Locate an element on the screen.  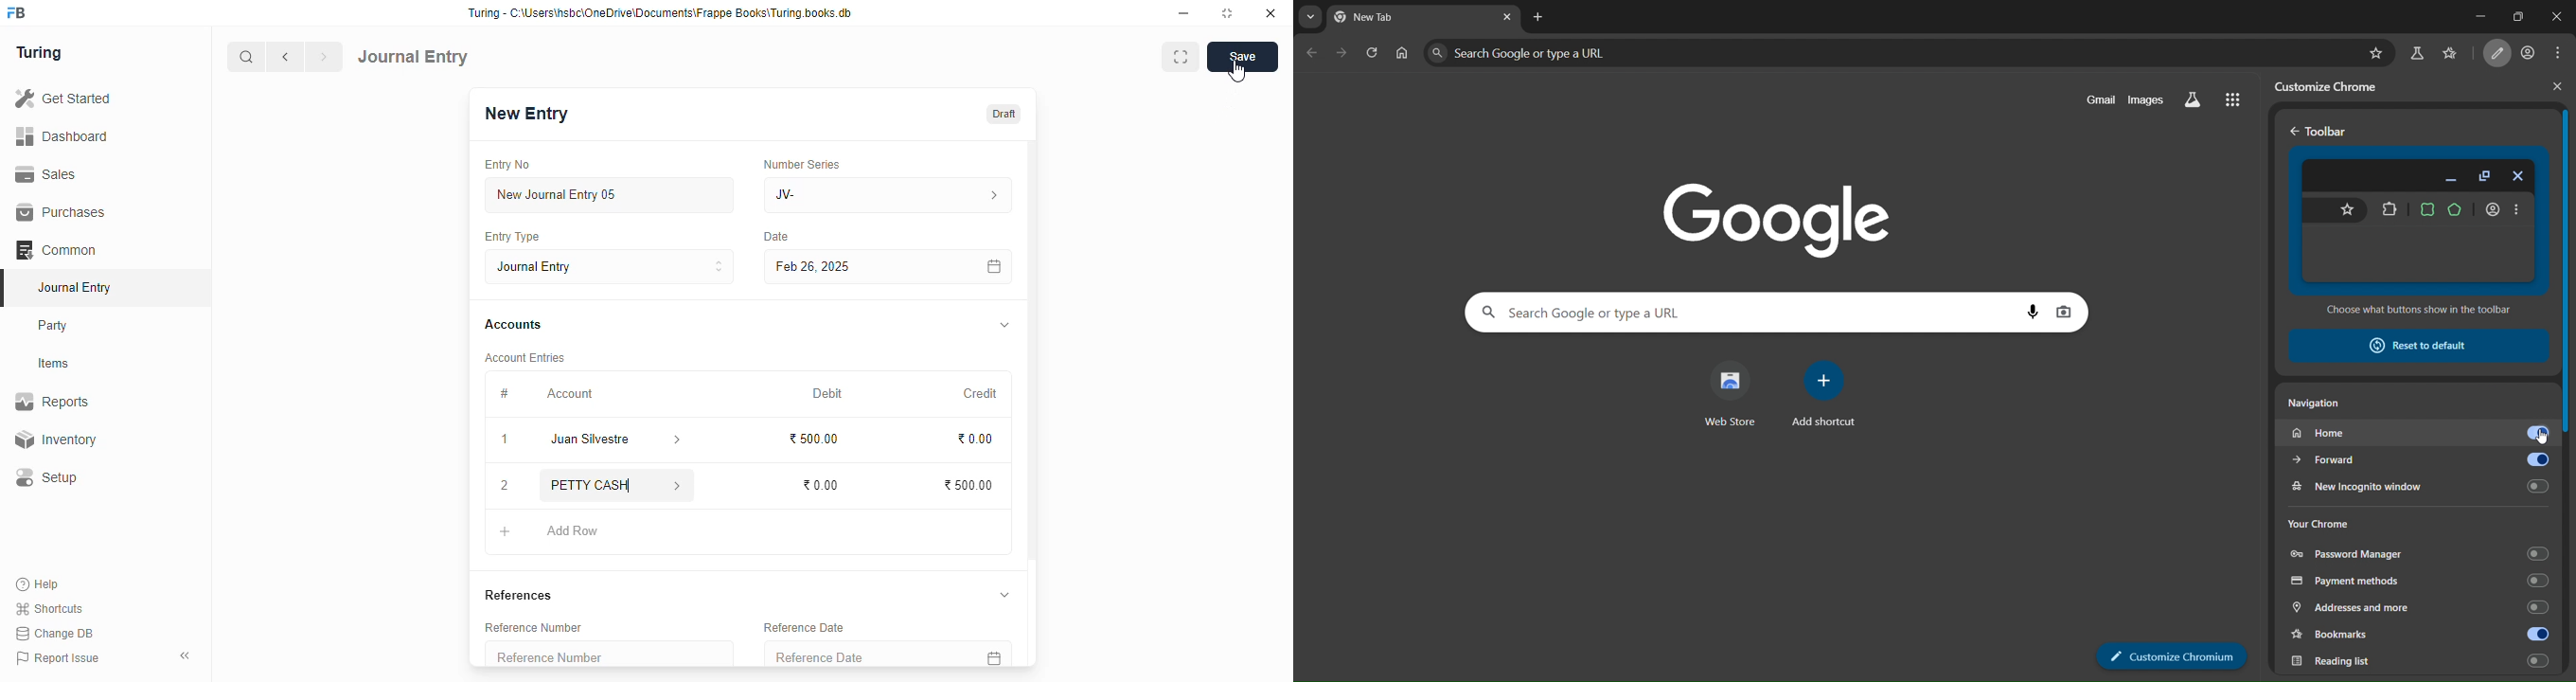
Date is located at coordinates (777, 237).